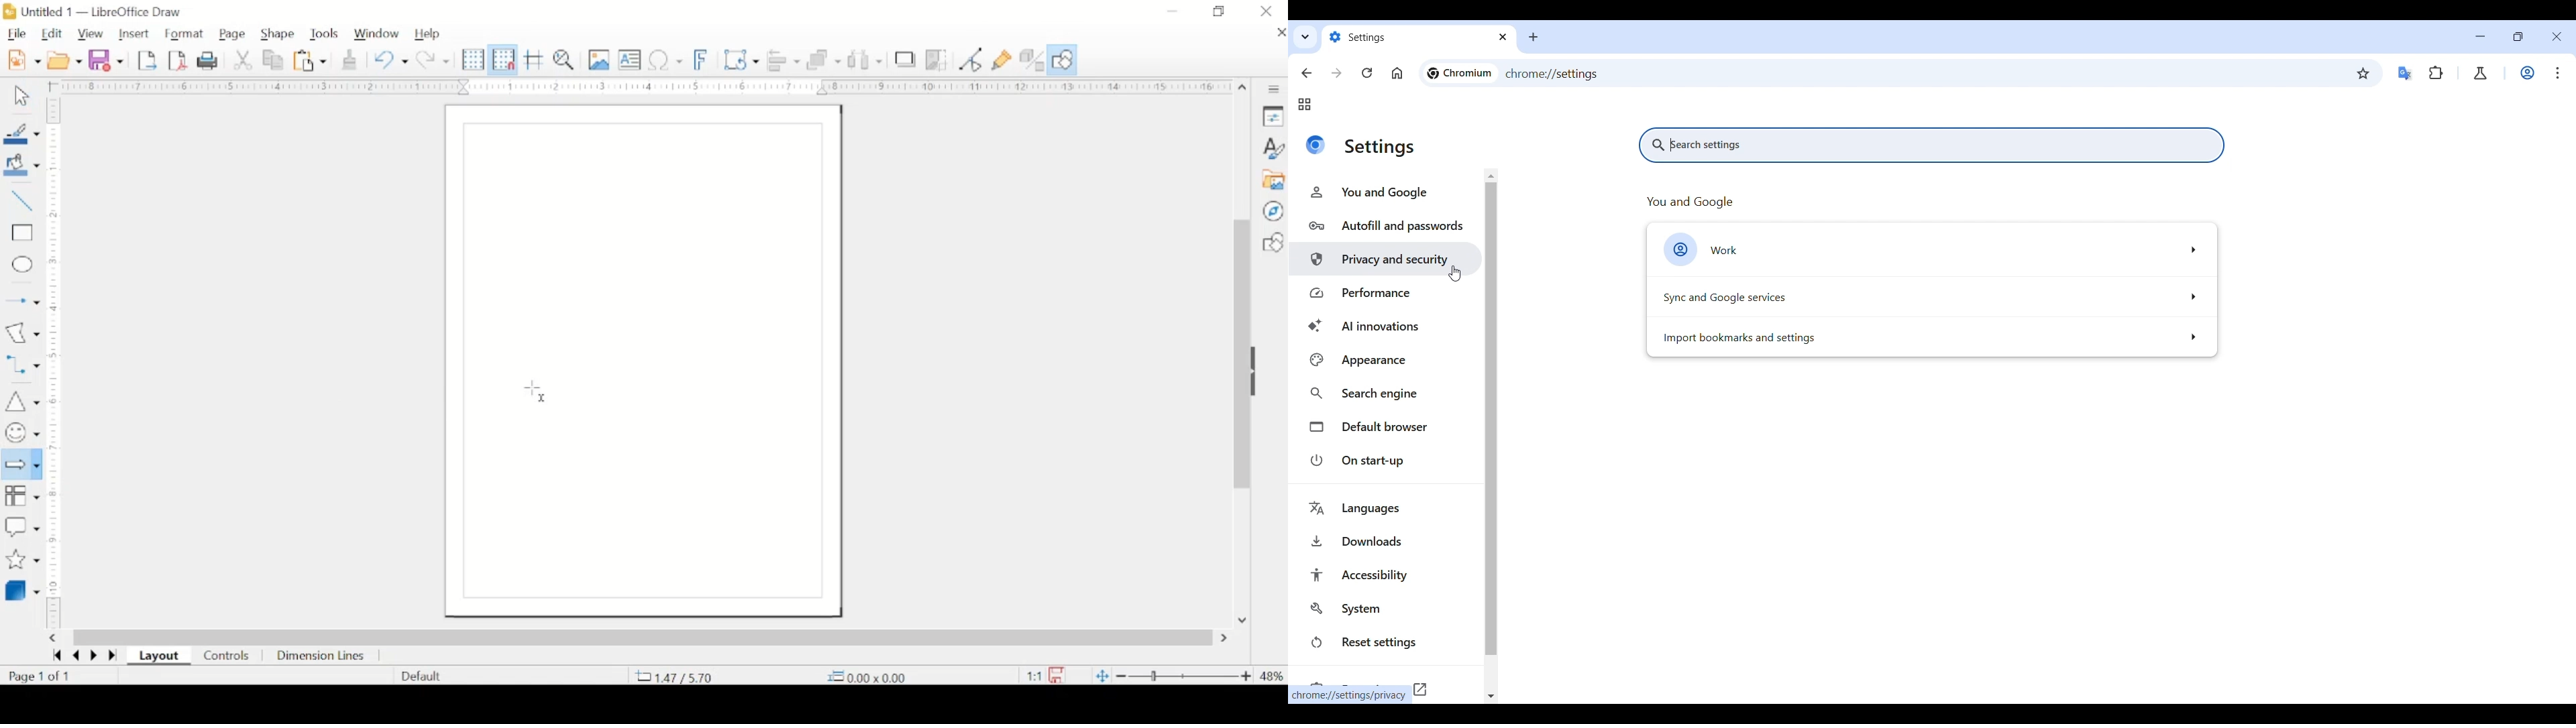 The width and height of the screenshot is (2576, 728). I want to click on window, so click(378, 34).